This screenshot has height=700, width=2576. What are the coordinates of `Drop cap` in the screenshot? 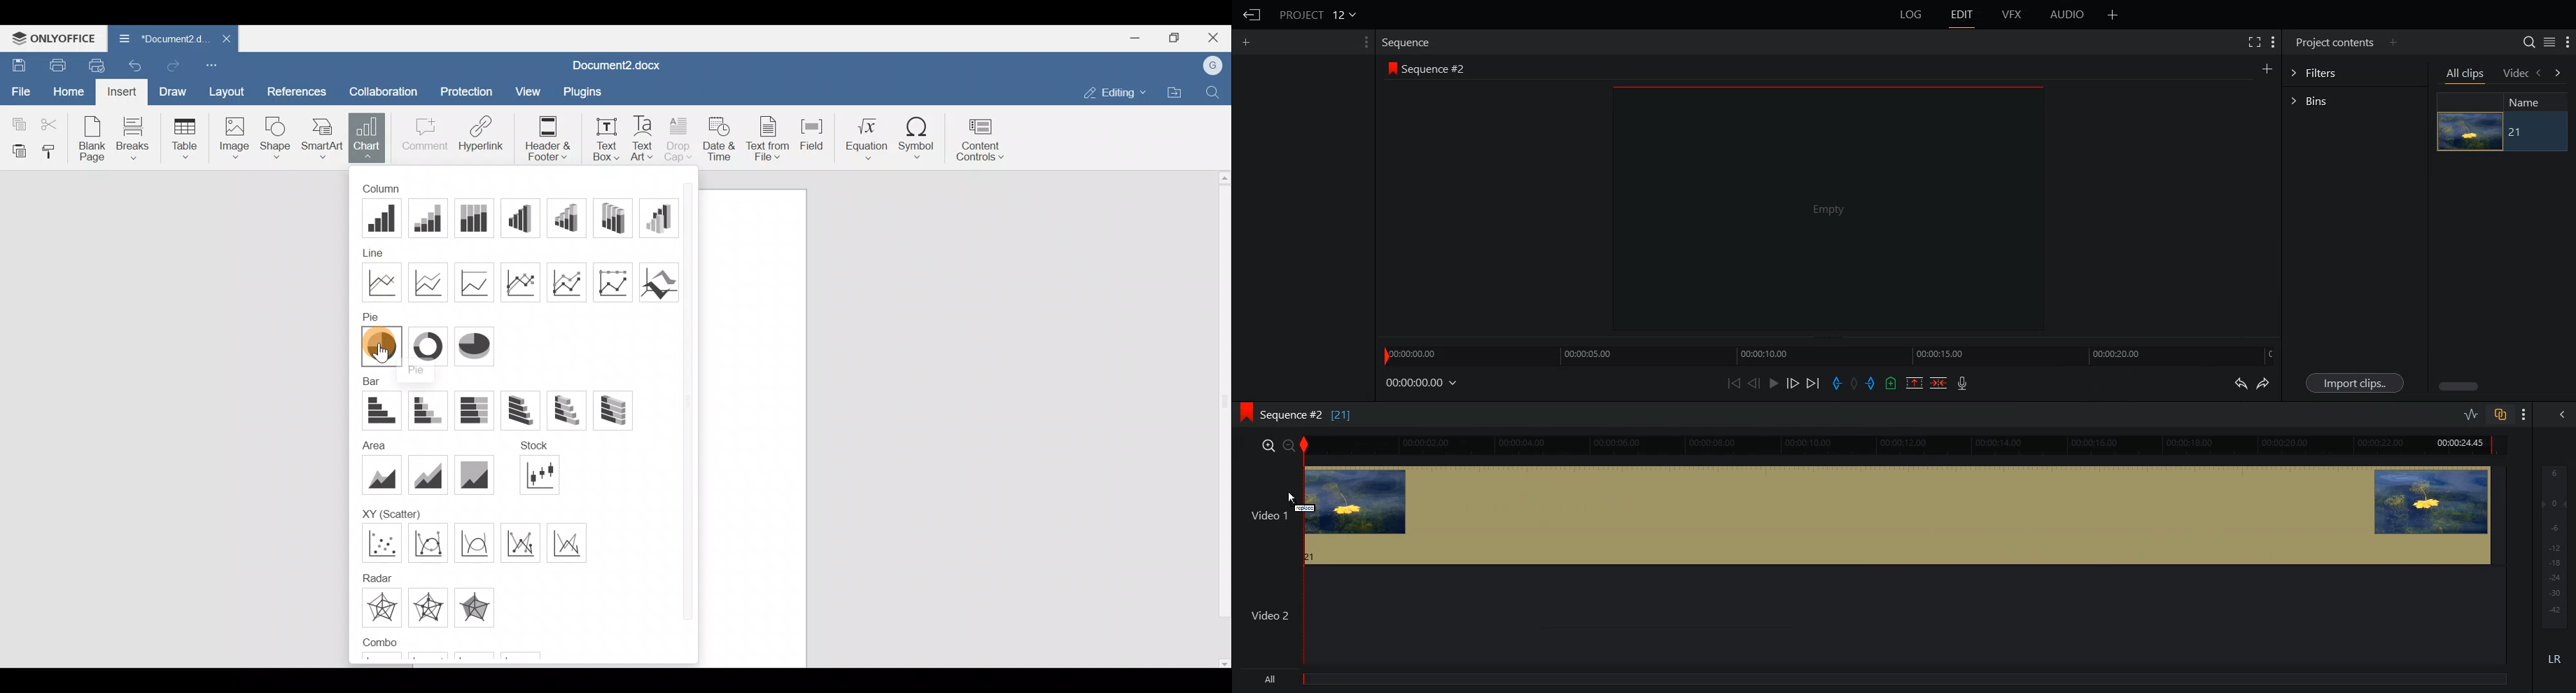 It's located at (678, 137).